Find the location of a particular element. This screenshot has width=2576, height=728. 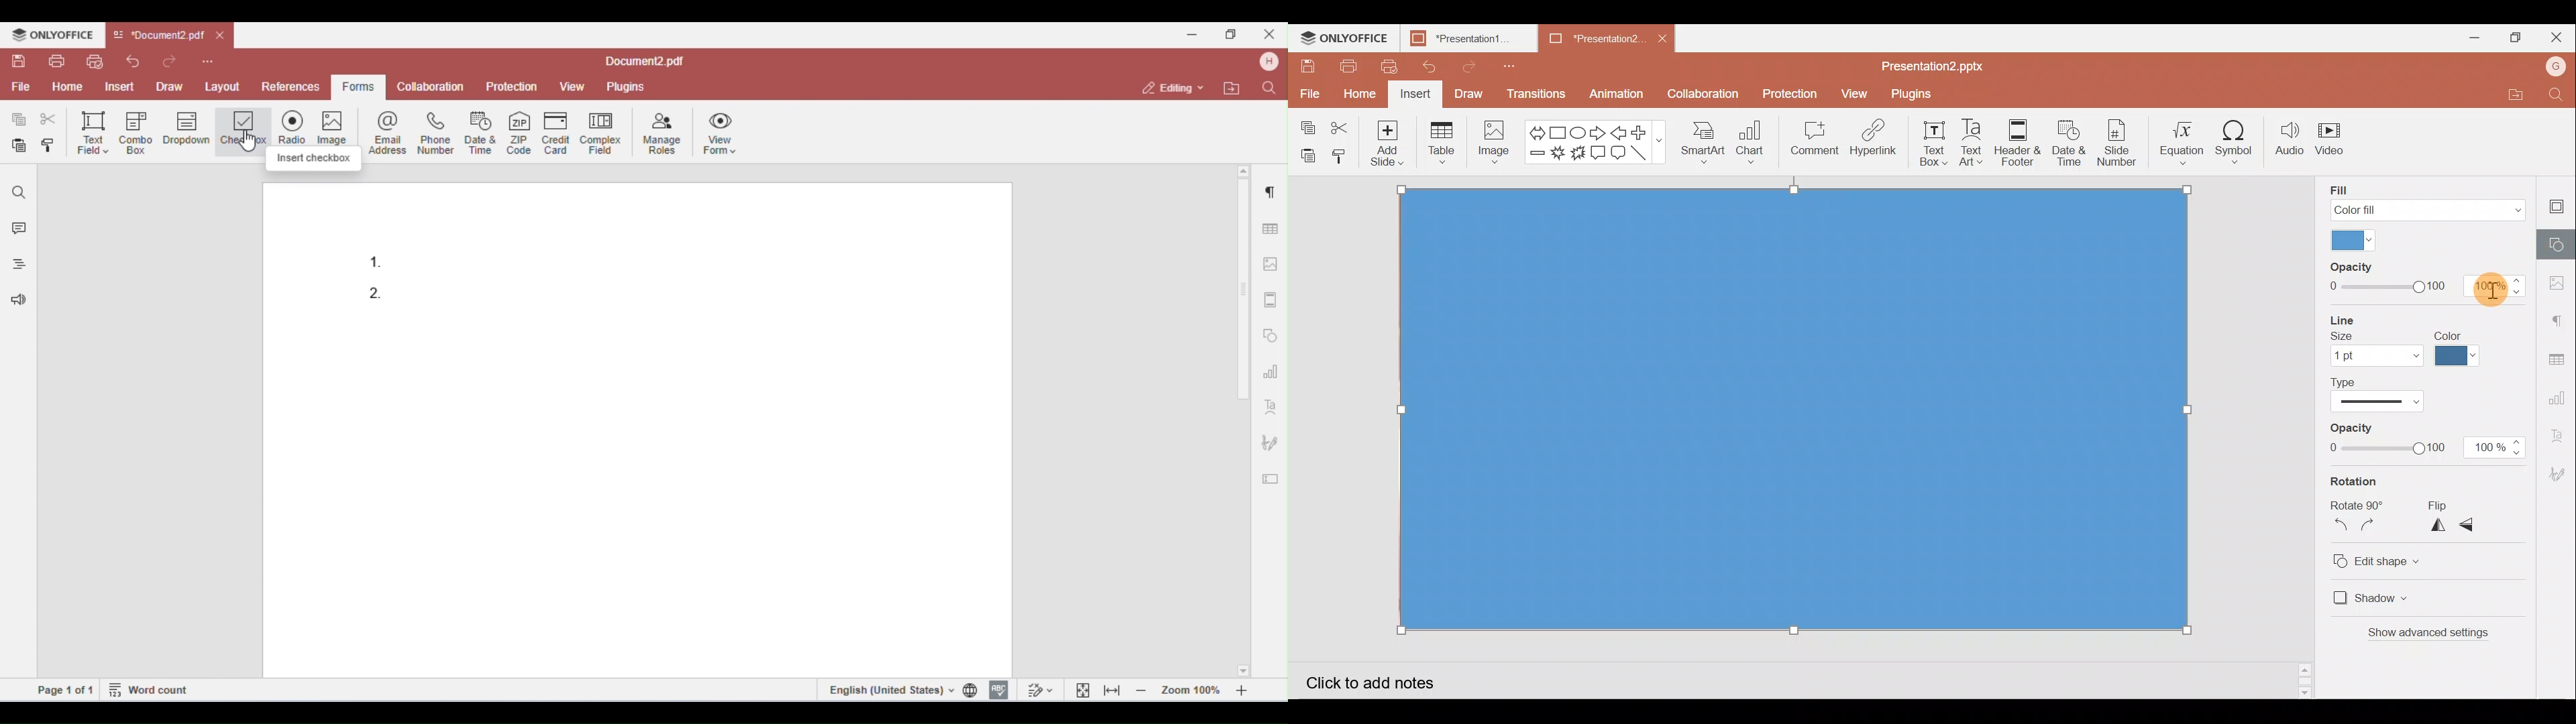

SmartArt is located at coordinates (1702, 145).